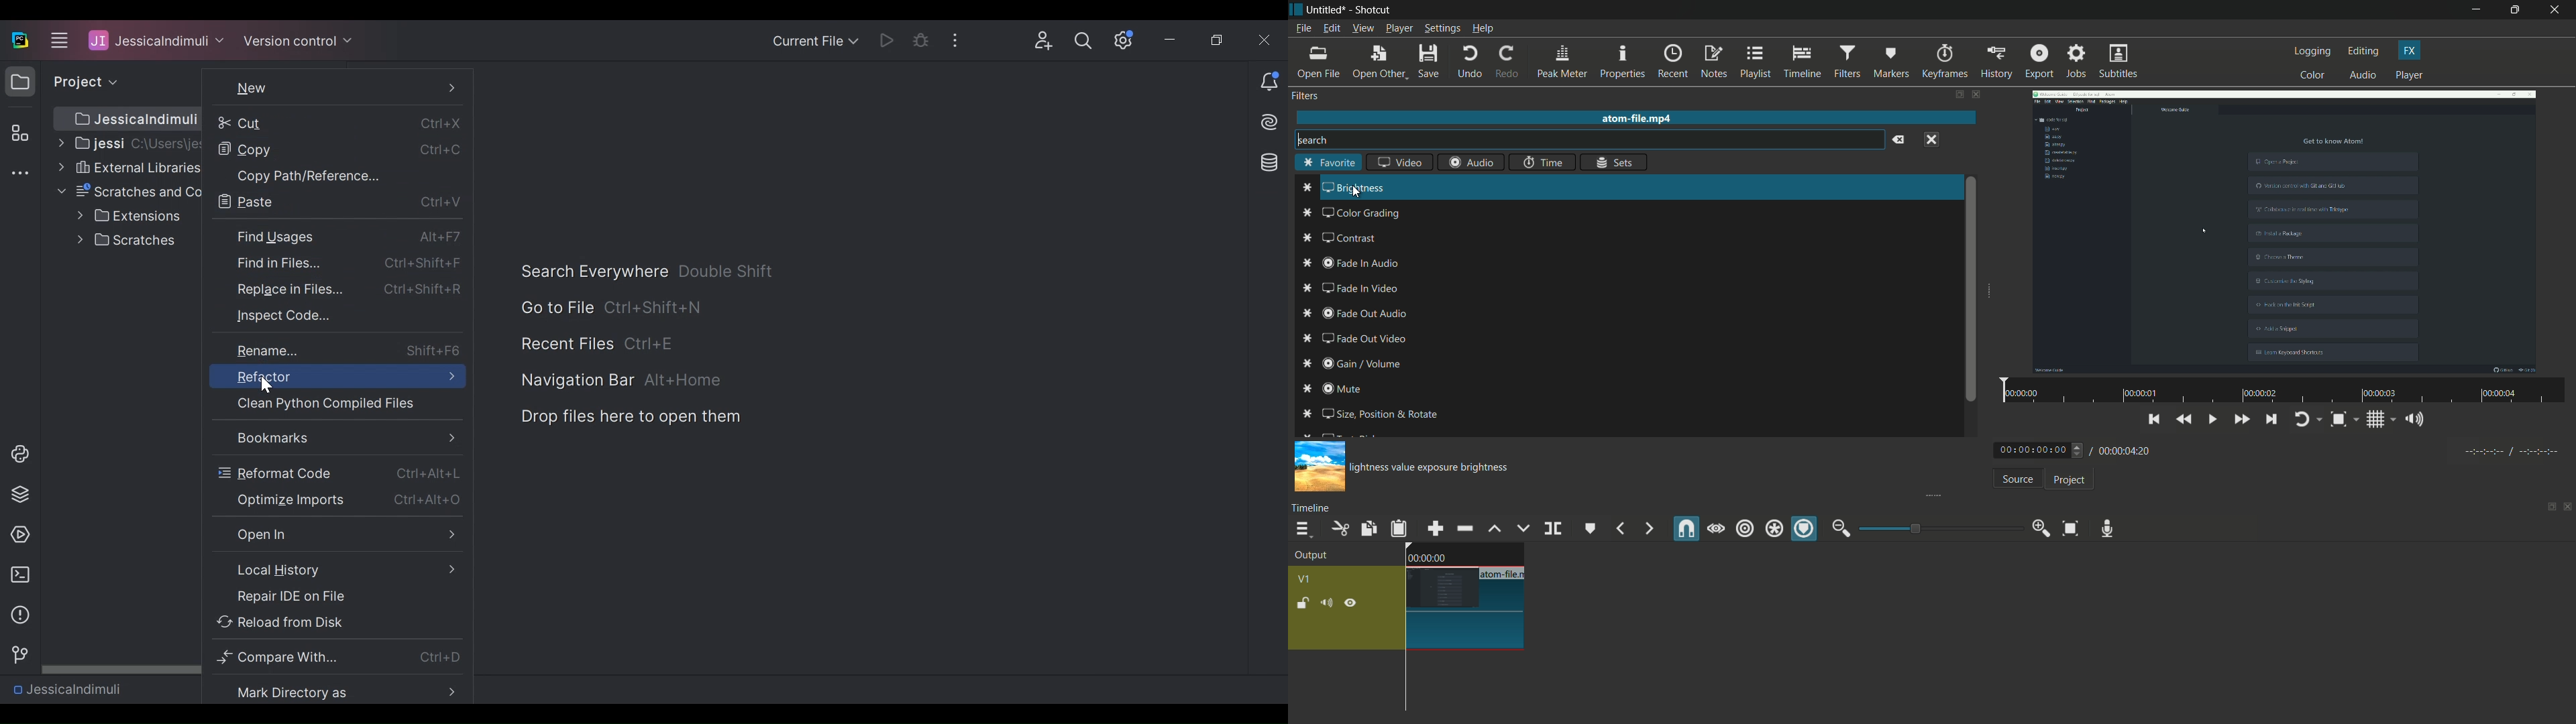 This screenshot has height=728, width=2576. What do you see at coordinates (1587, 139) in the screenshot?
I see `search bar` at bounding box center [1587, 139].